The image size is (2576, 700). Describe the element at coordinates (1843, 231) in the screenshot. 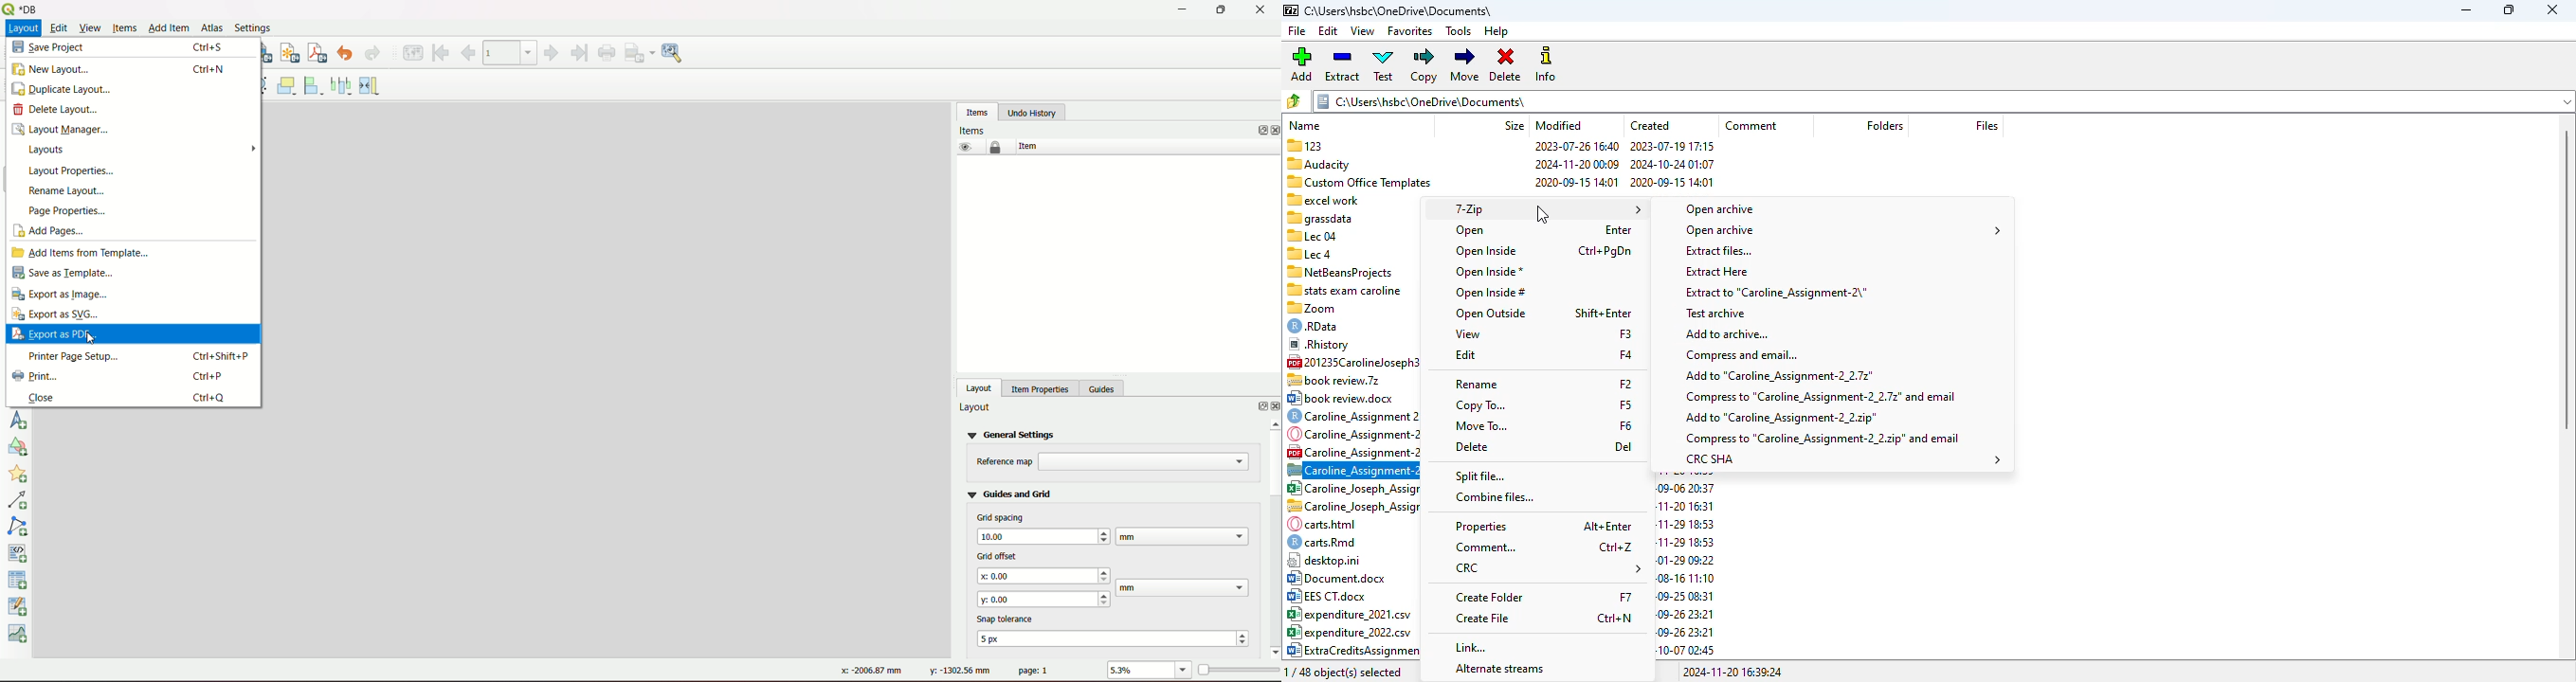

I see `open archive` at that location.